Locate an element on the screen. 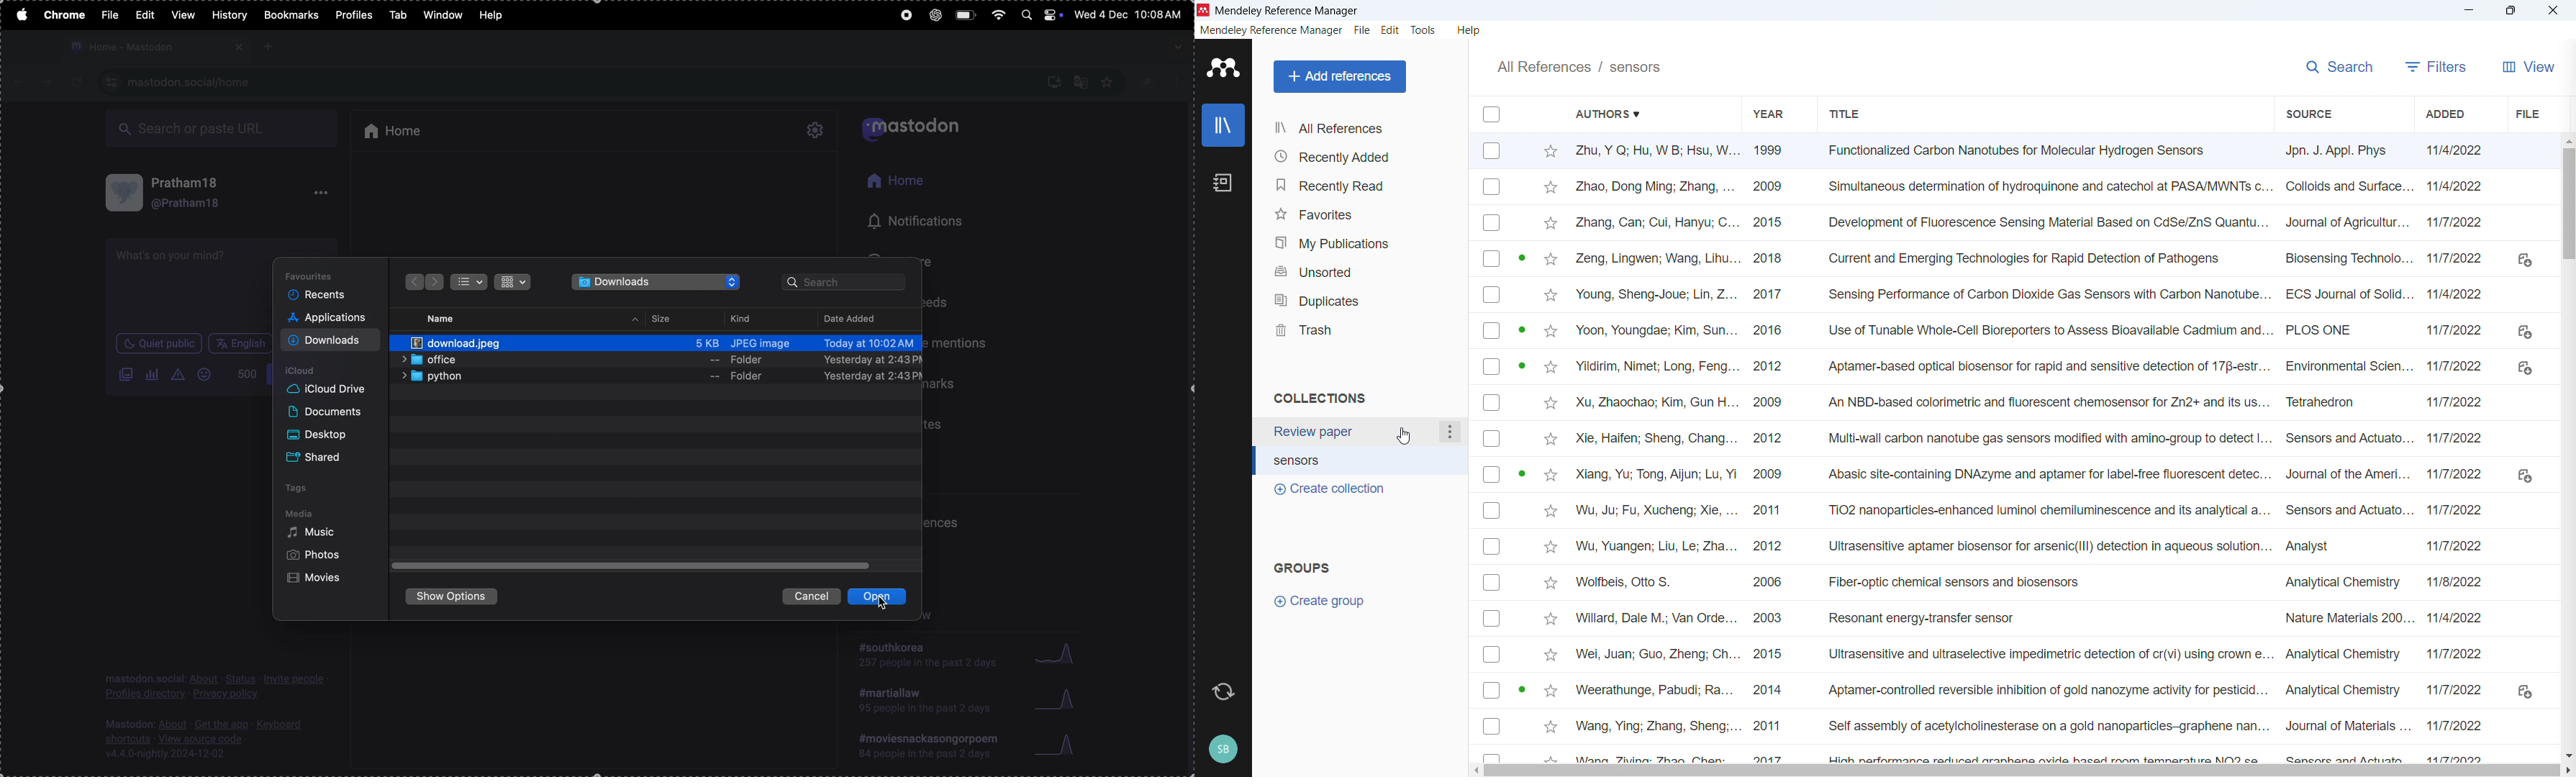 This screenshot has width=2576, height=784.  is located at coordinates (2552, 10).